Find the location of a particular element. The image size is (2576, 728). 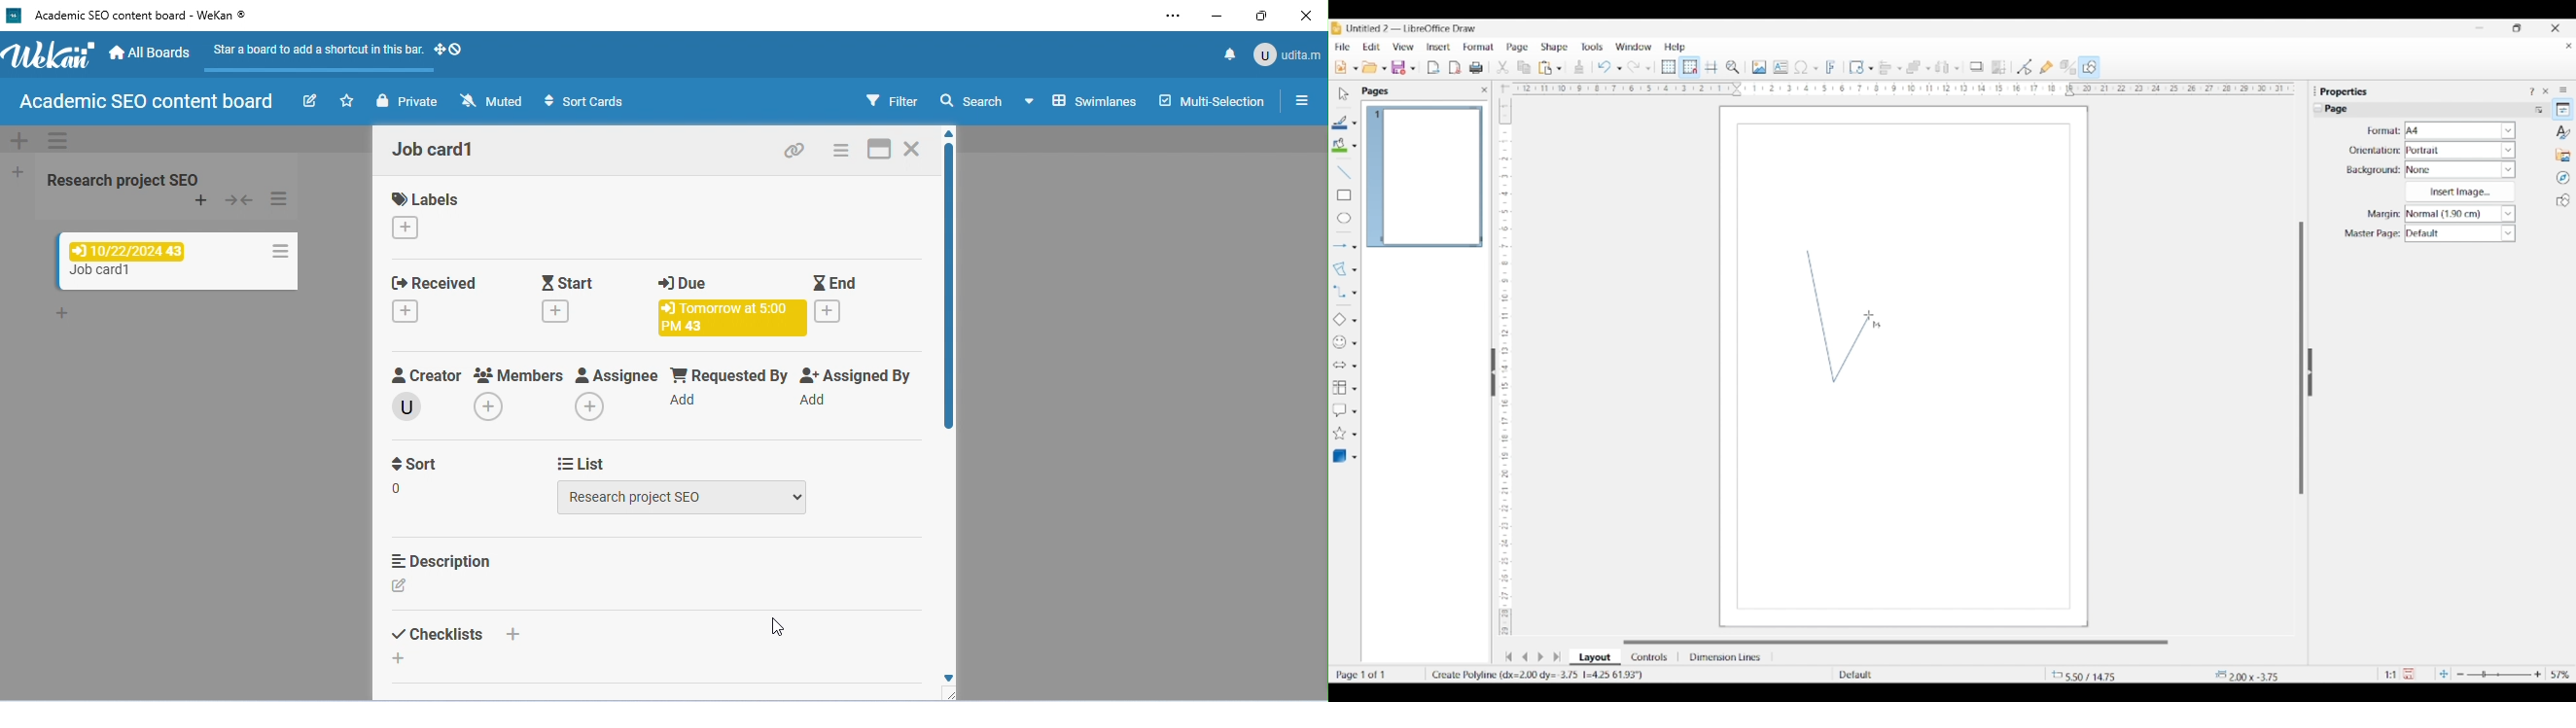

notification is located at coordinates (1226, 53).